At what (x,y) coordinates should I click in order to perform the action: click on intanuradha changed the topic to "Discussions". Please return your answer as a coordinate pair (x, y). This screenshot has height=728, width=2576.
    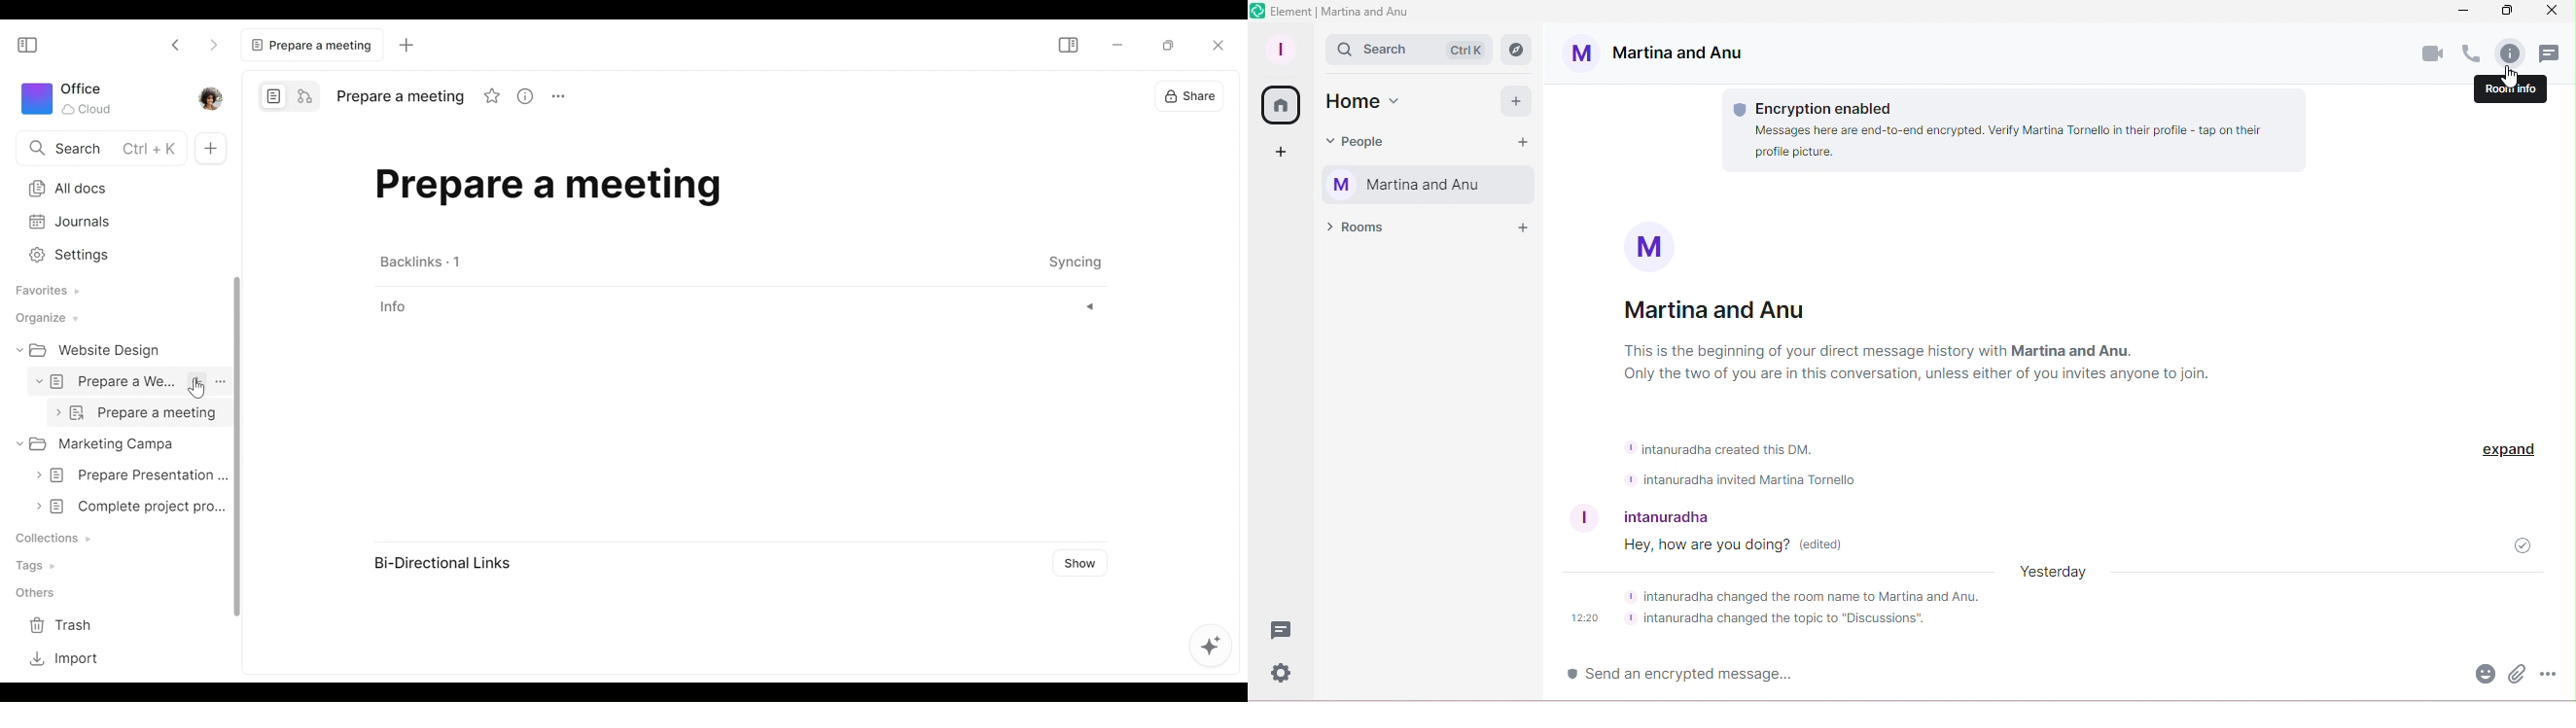
    Looking at the image, I should click on (1782, 620).